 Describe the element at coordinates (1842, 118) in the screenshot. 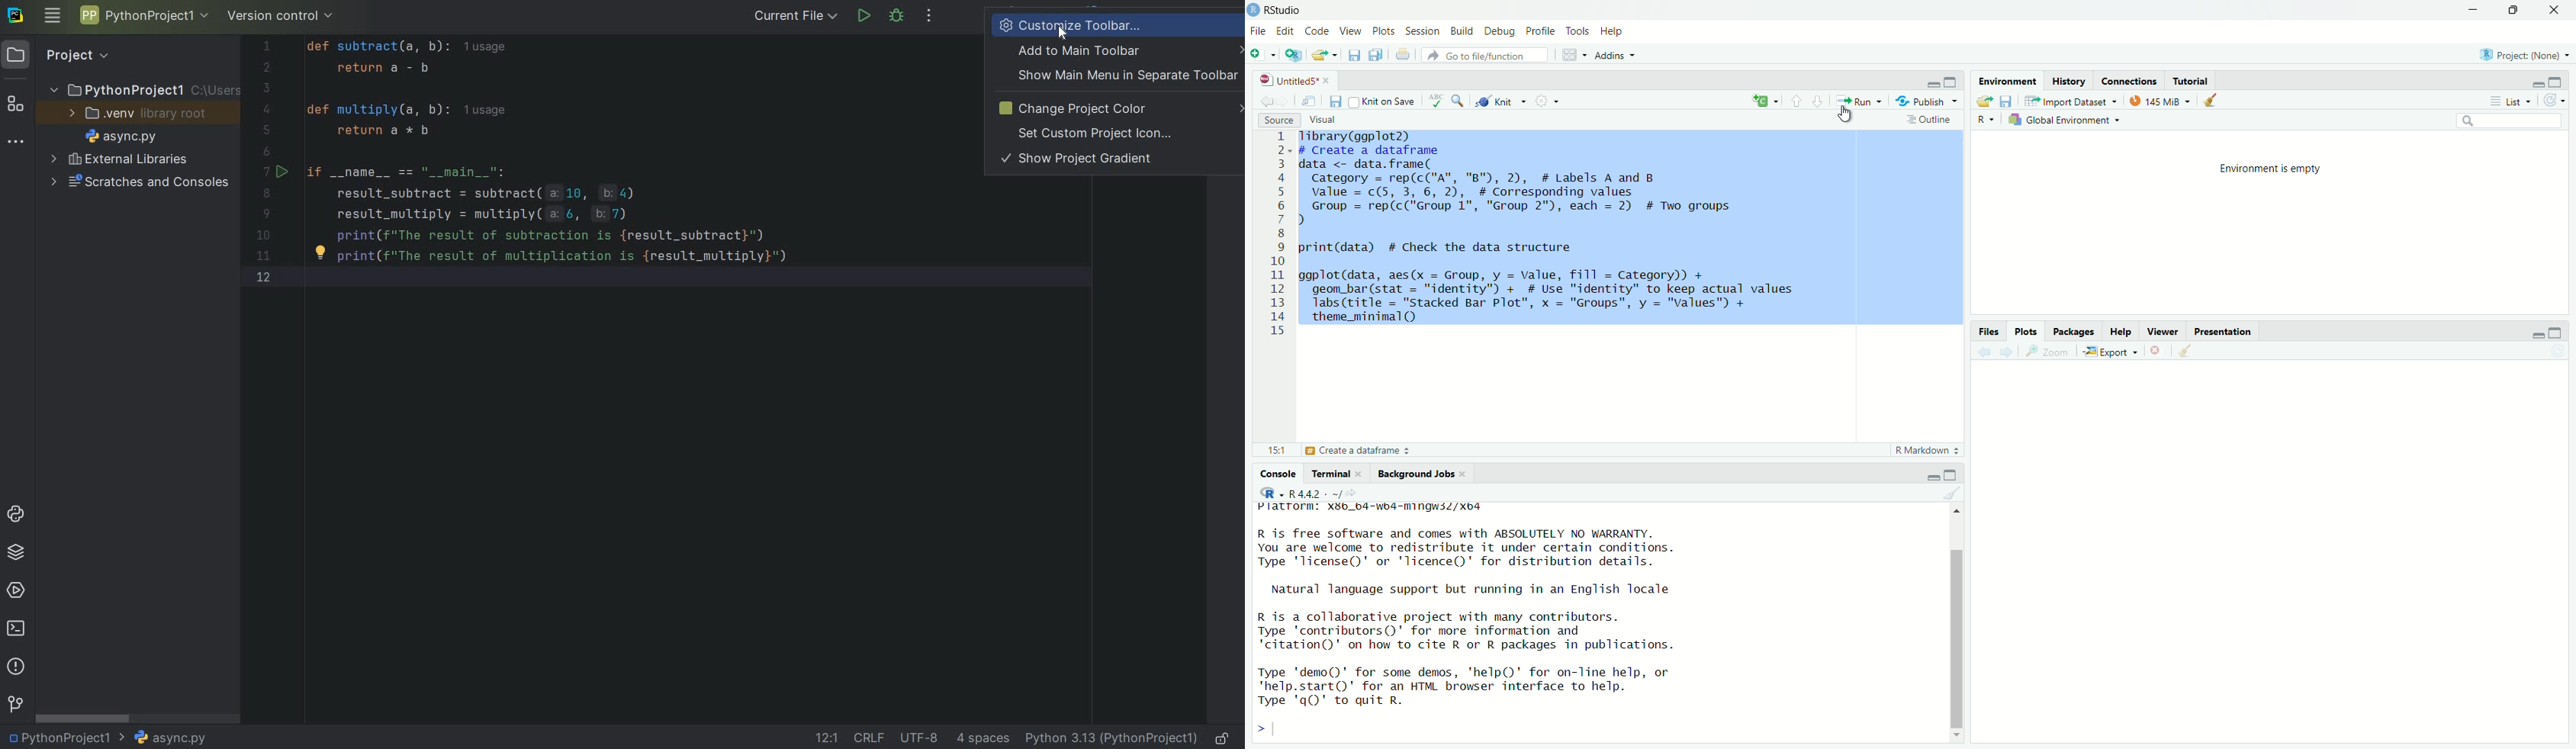

I see `Cursor` at that location.